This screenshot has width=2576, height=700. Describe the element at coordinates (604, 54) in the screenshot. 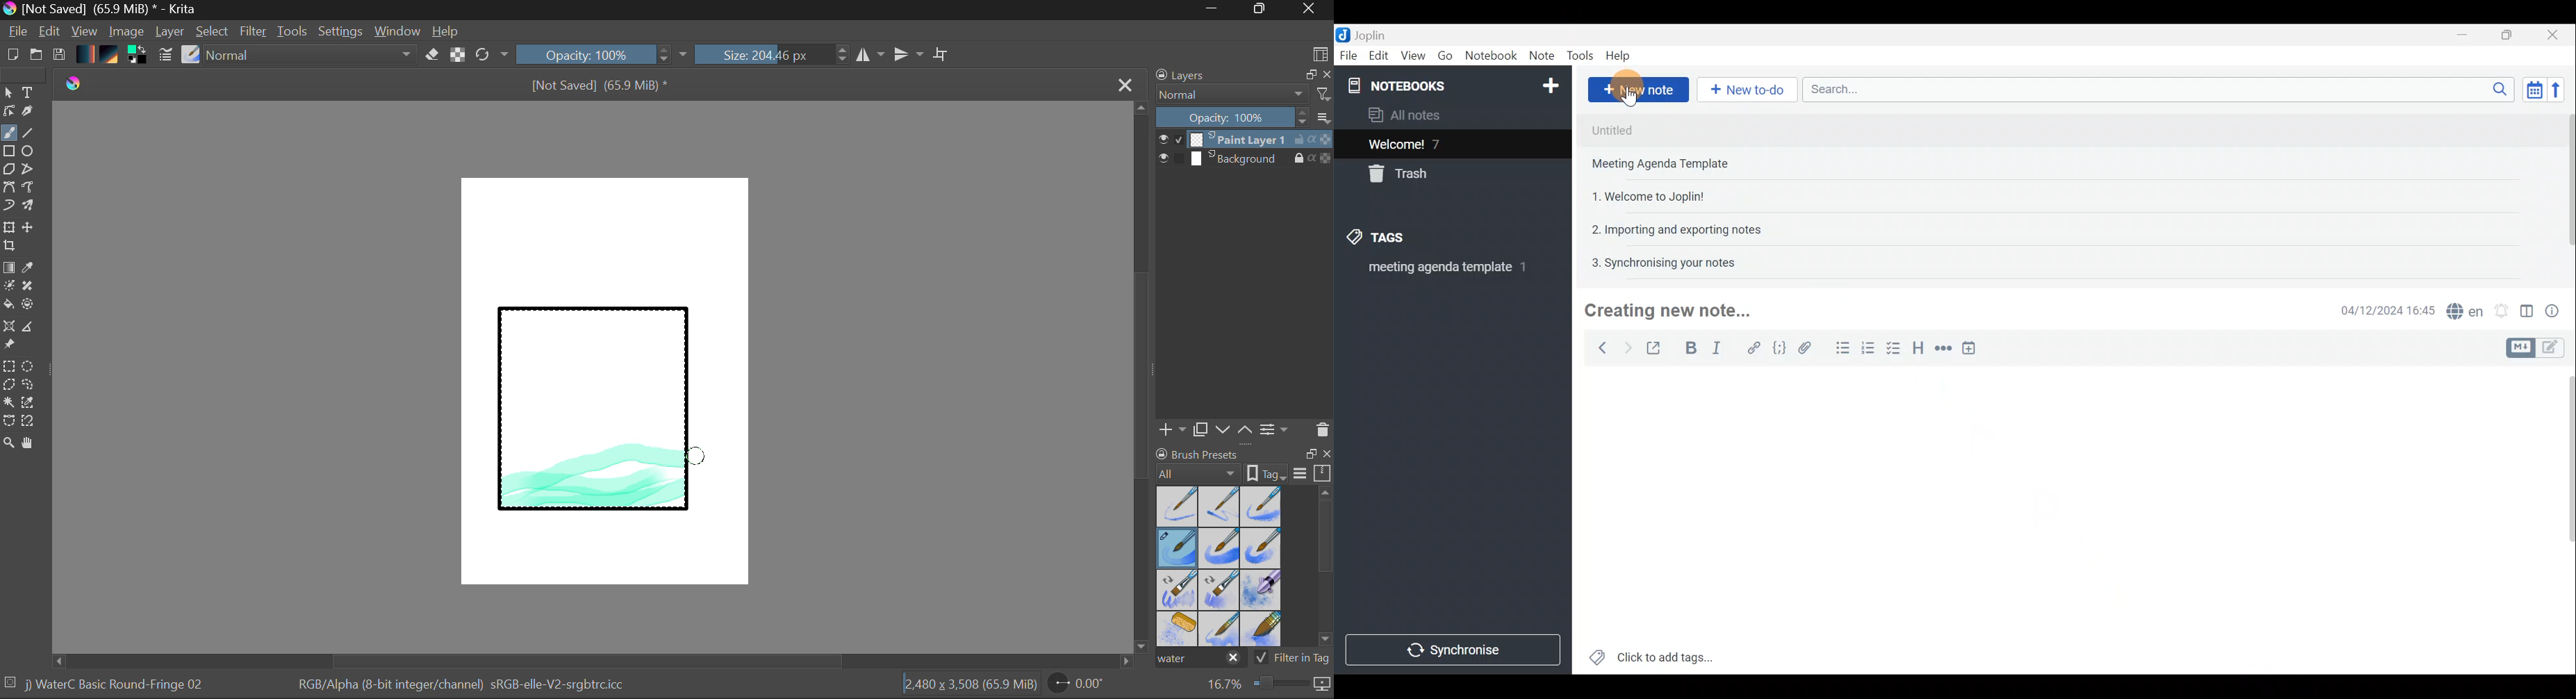

I see `Opacity` at that location.